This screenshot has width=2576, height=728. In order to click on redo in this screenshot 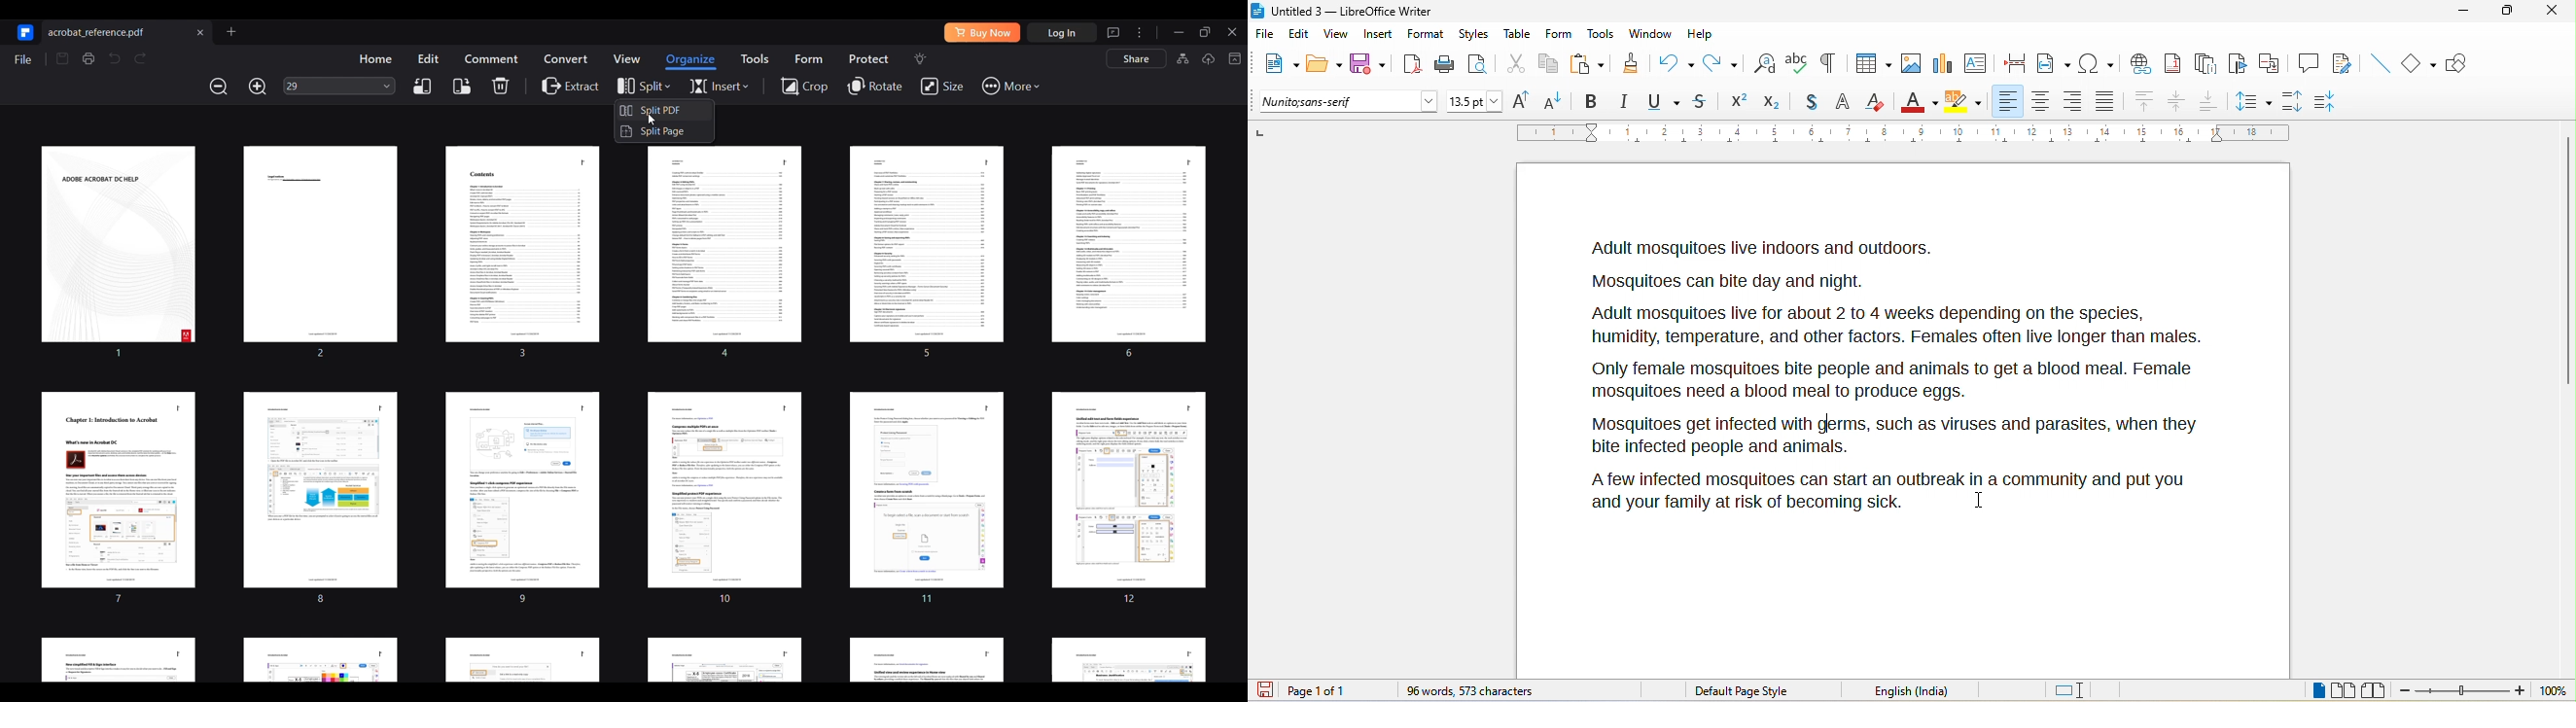, I will do `click(1723, 62)`.